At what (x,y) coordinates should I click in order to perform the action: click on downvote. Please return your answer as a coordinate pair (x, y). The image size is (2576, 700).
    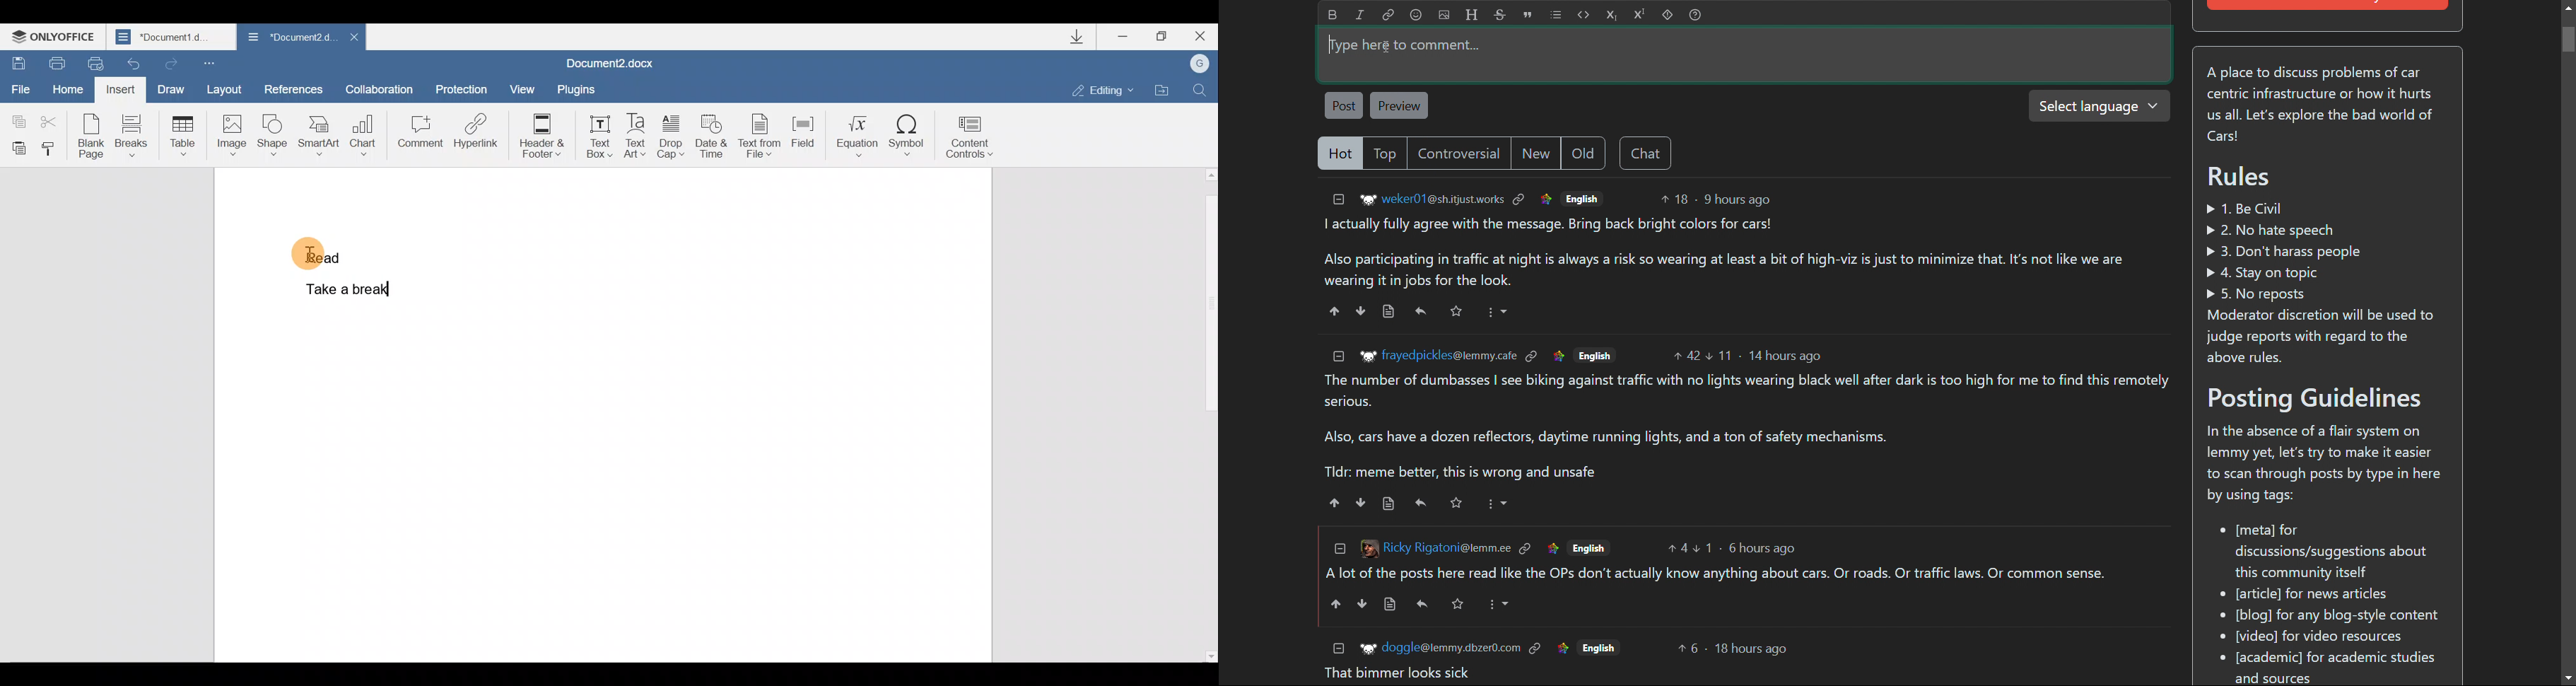
    Looking at the image, I should click on (1362, 604).